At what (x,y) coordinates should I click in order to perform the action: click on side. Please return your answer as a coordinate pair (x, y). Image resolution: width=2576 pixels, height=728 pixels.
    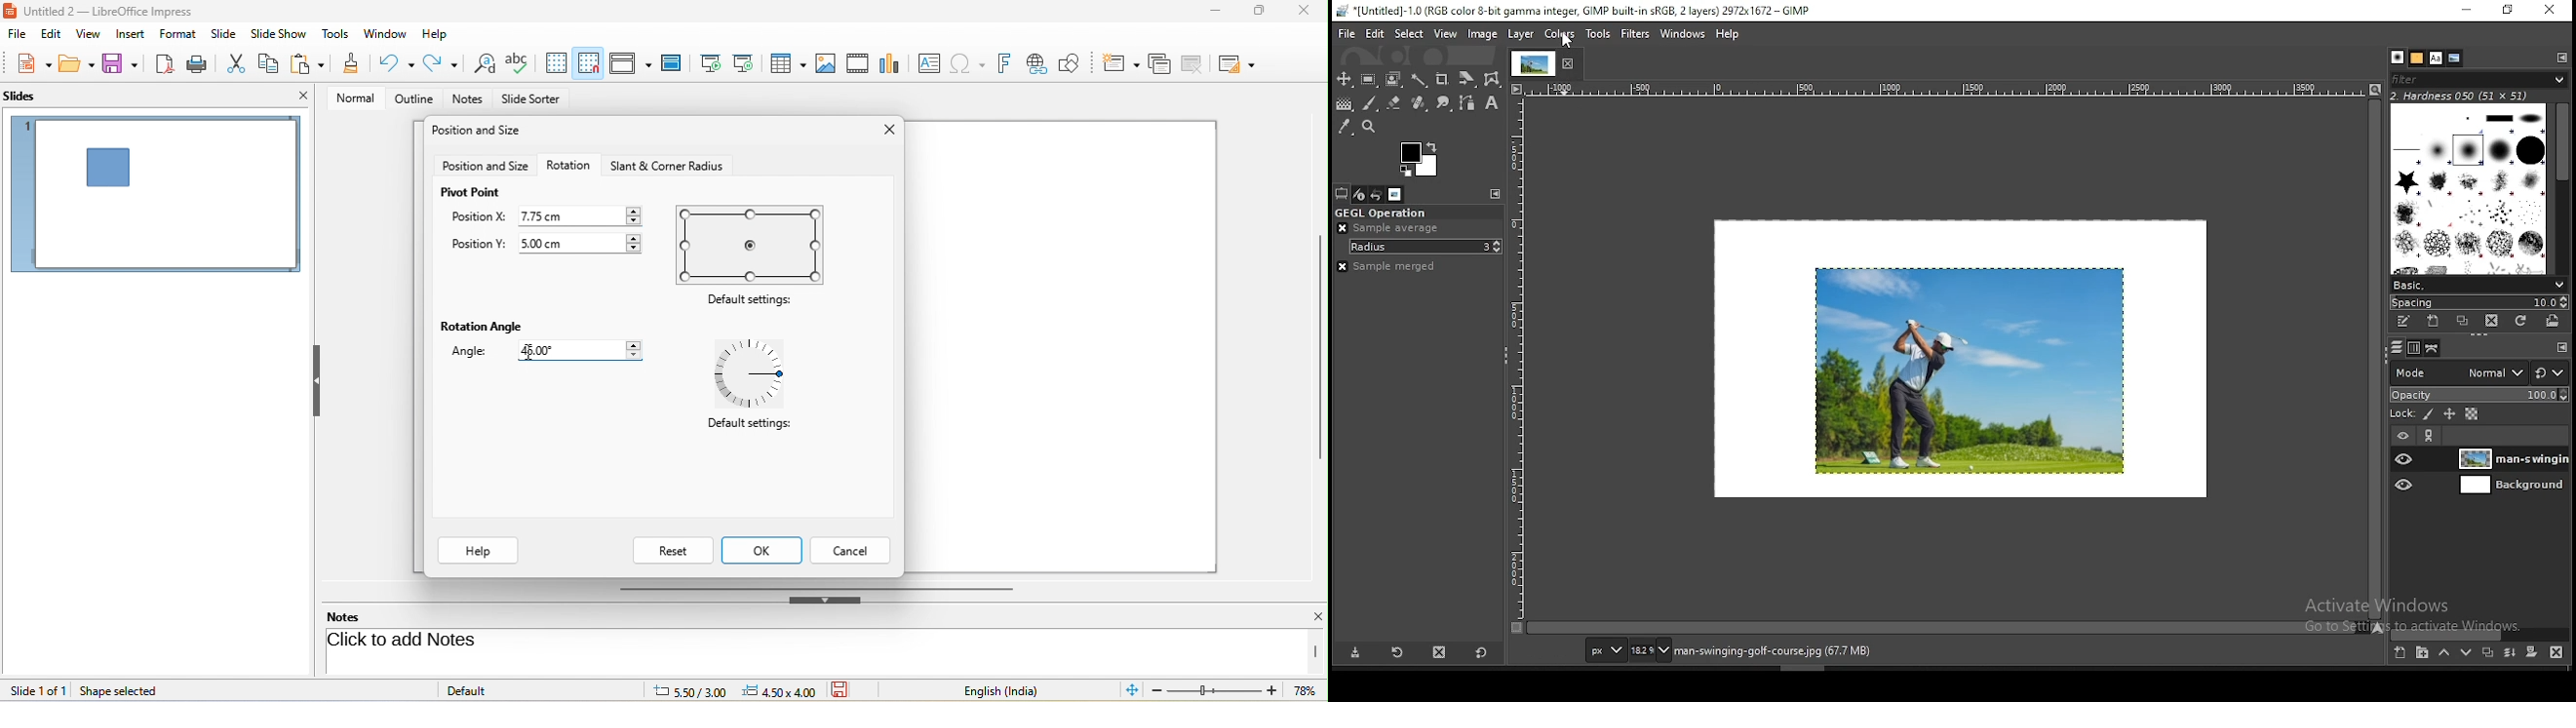
    Looking at the image, I should click on (228, 34).